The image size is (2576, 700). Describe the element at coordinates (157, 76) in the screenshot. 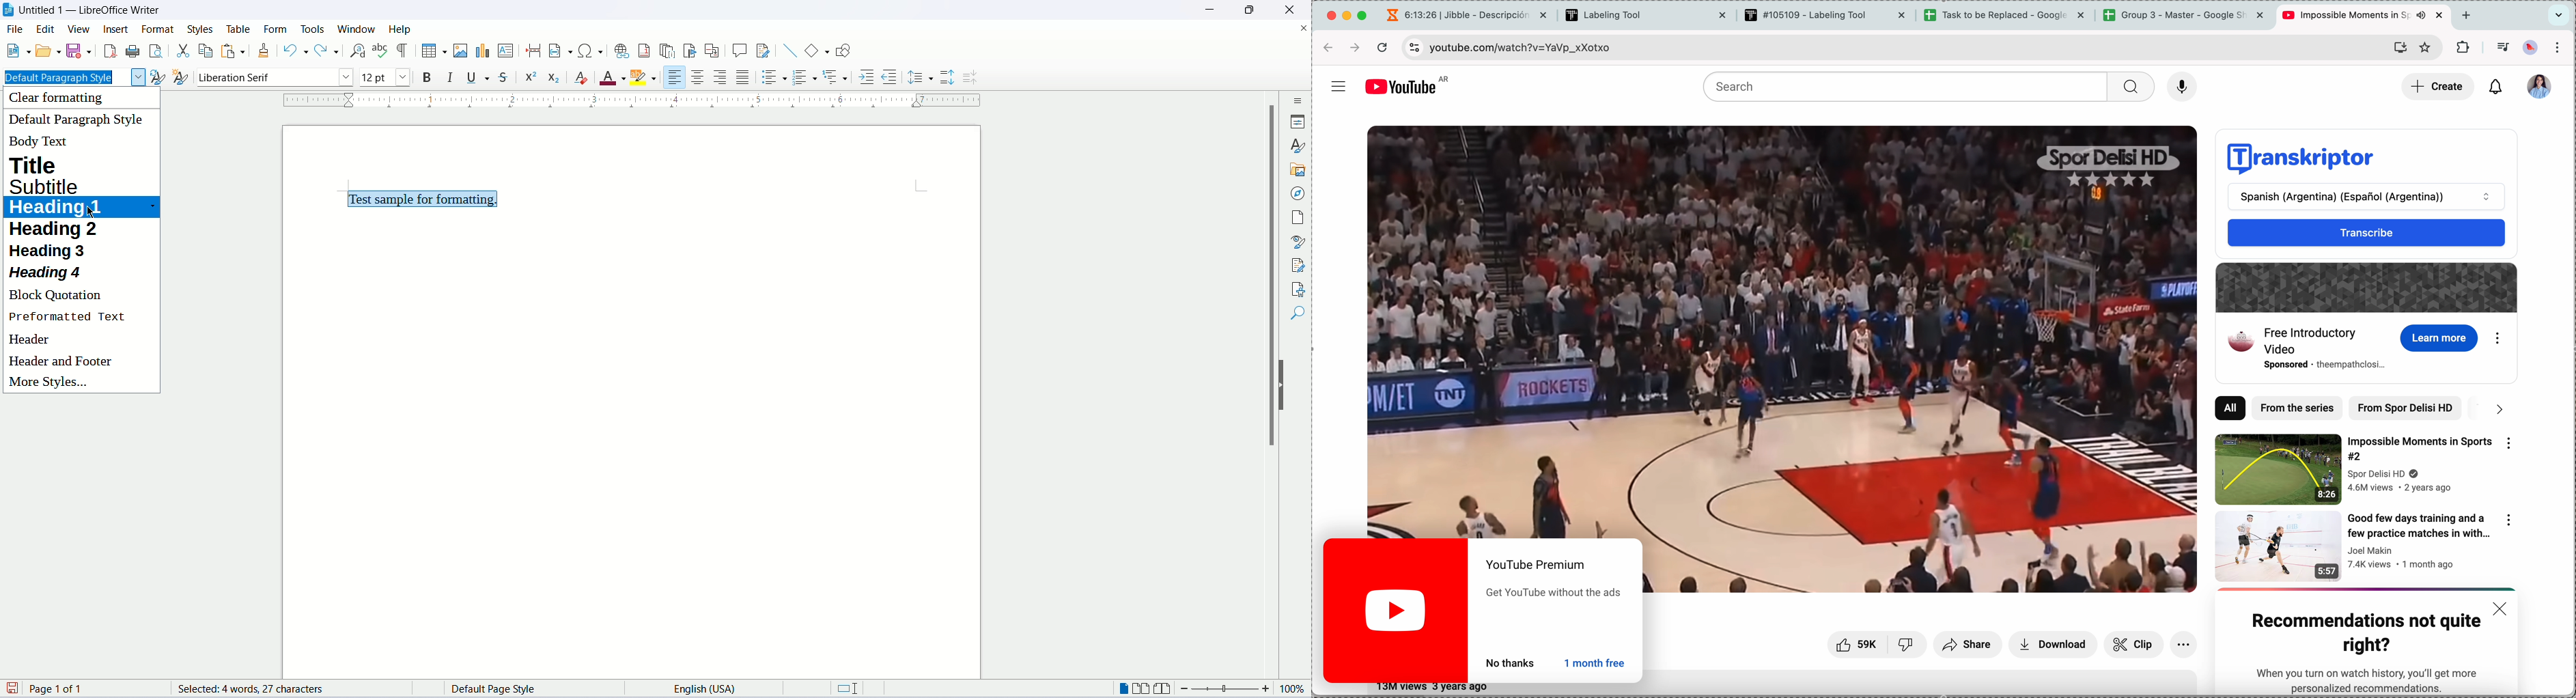

I see `update selected style` at that location.